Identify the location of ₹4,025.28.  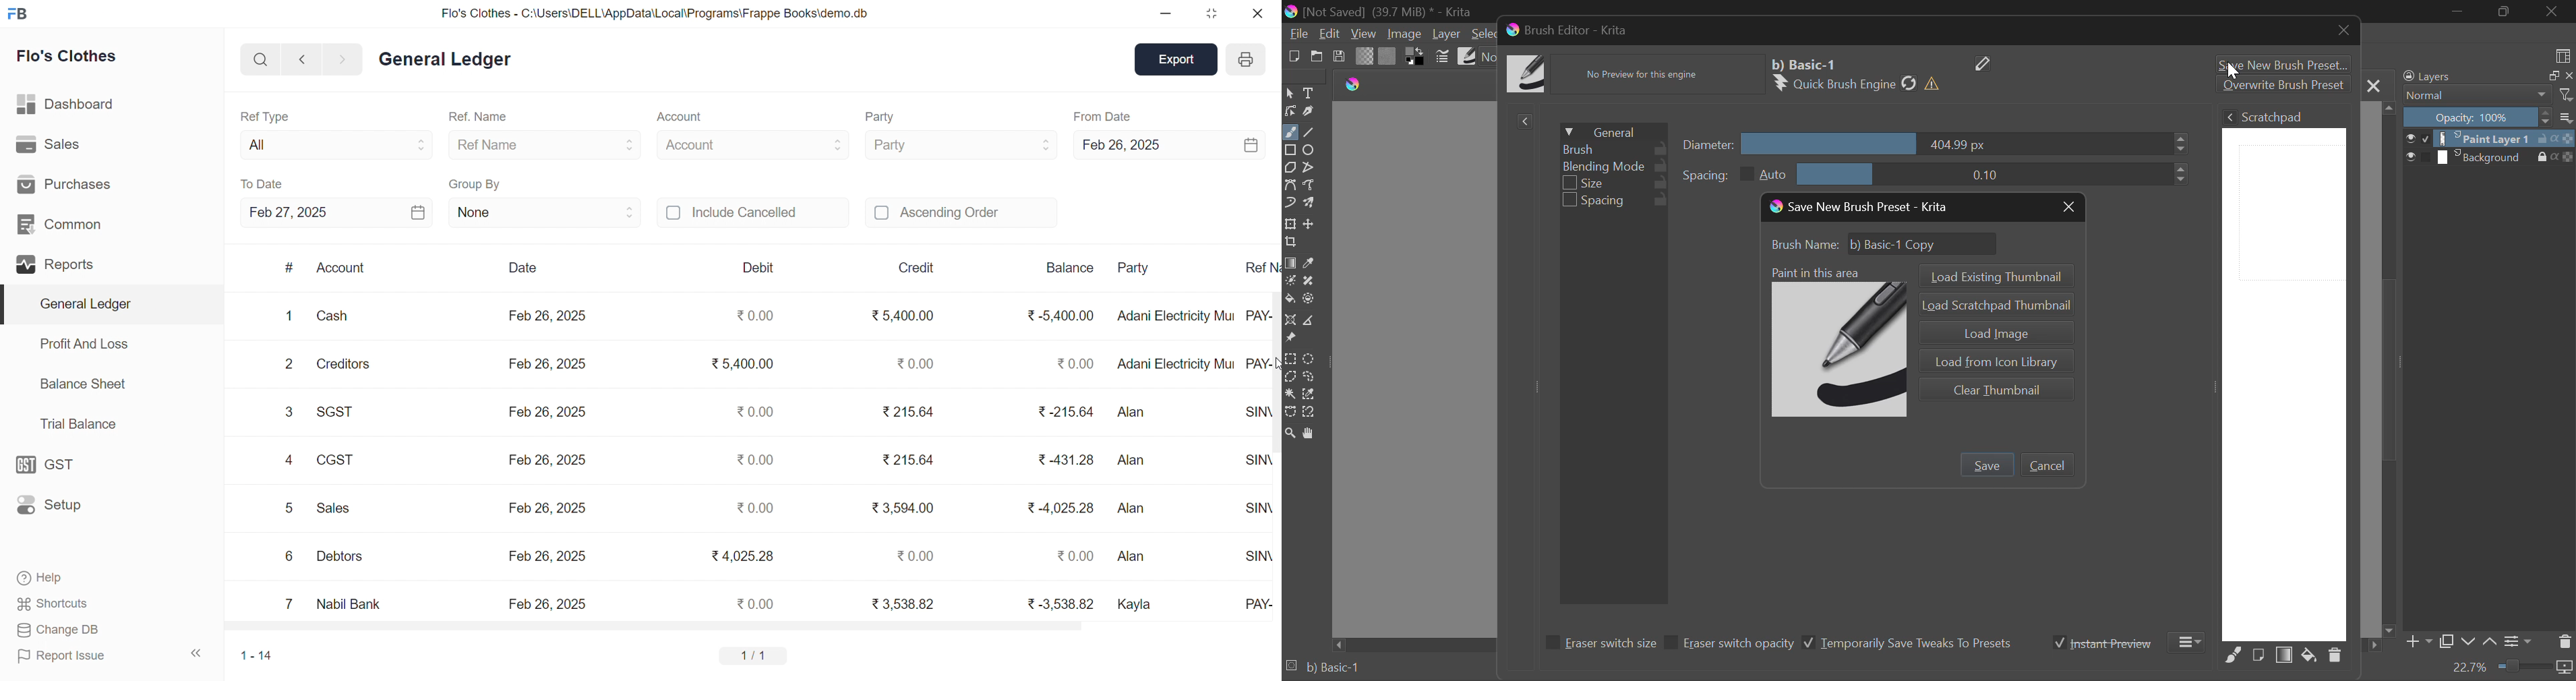
(742, 555).